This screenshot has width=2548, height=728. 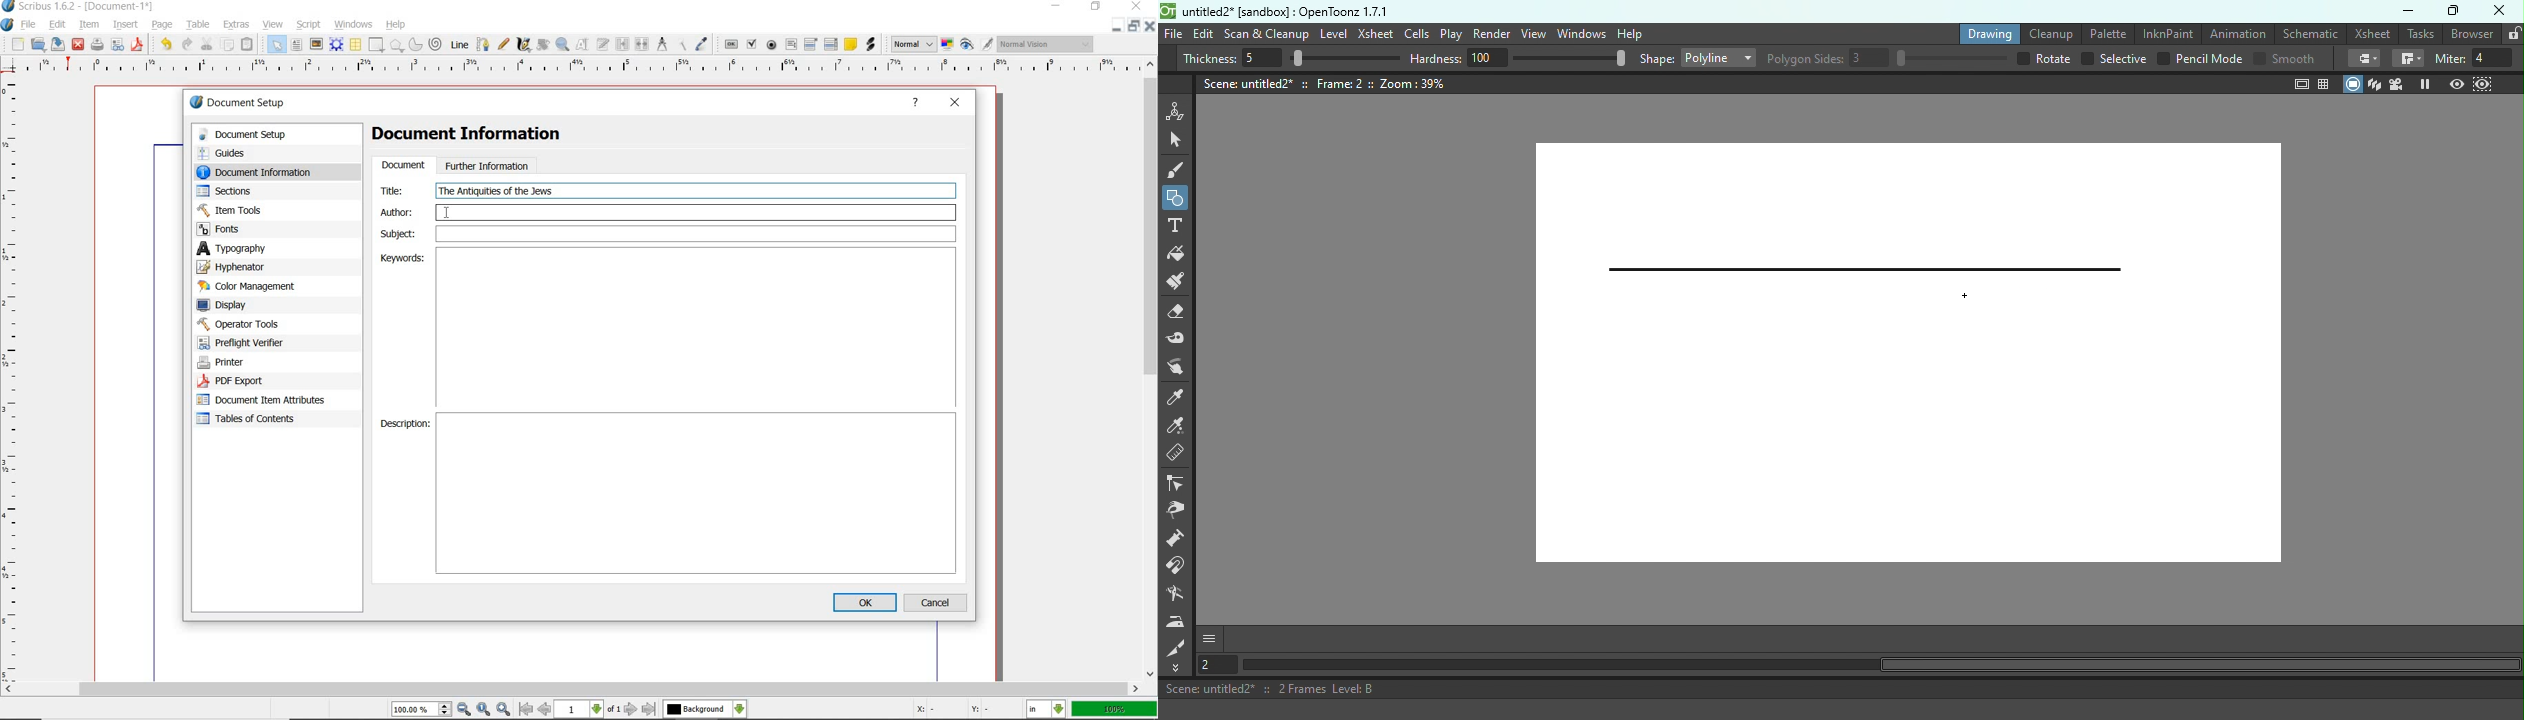 I want to click on Keywords, so click(x=699, y=327).